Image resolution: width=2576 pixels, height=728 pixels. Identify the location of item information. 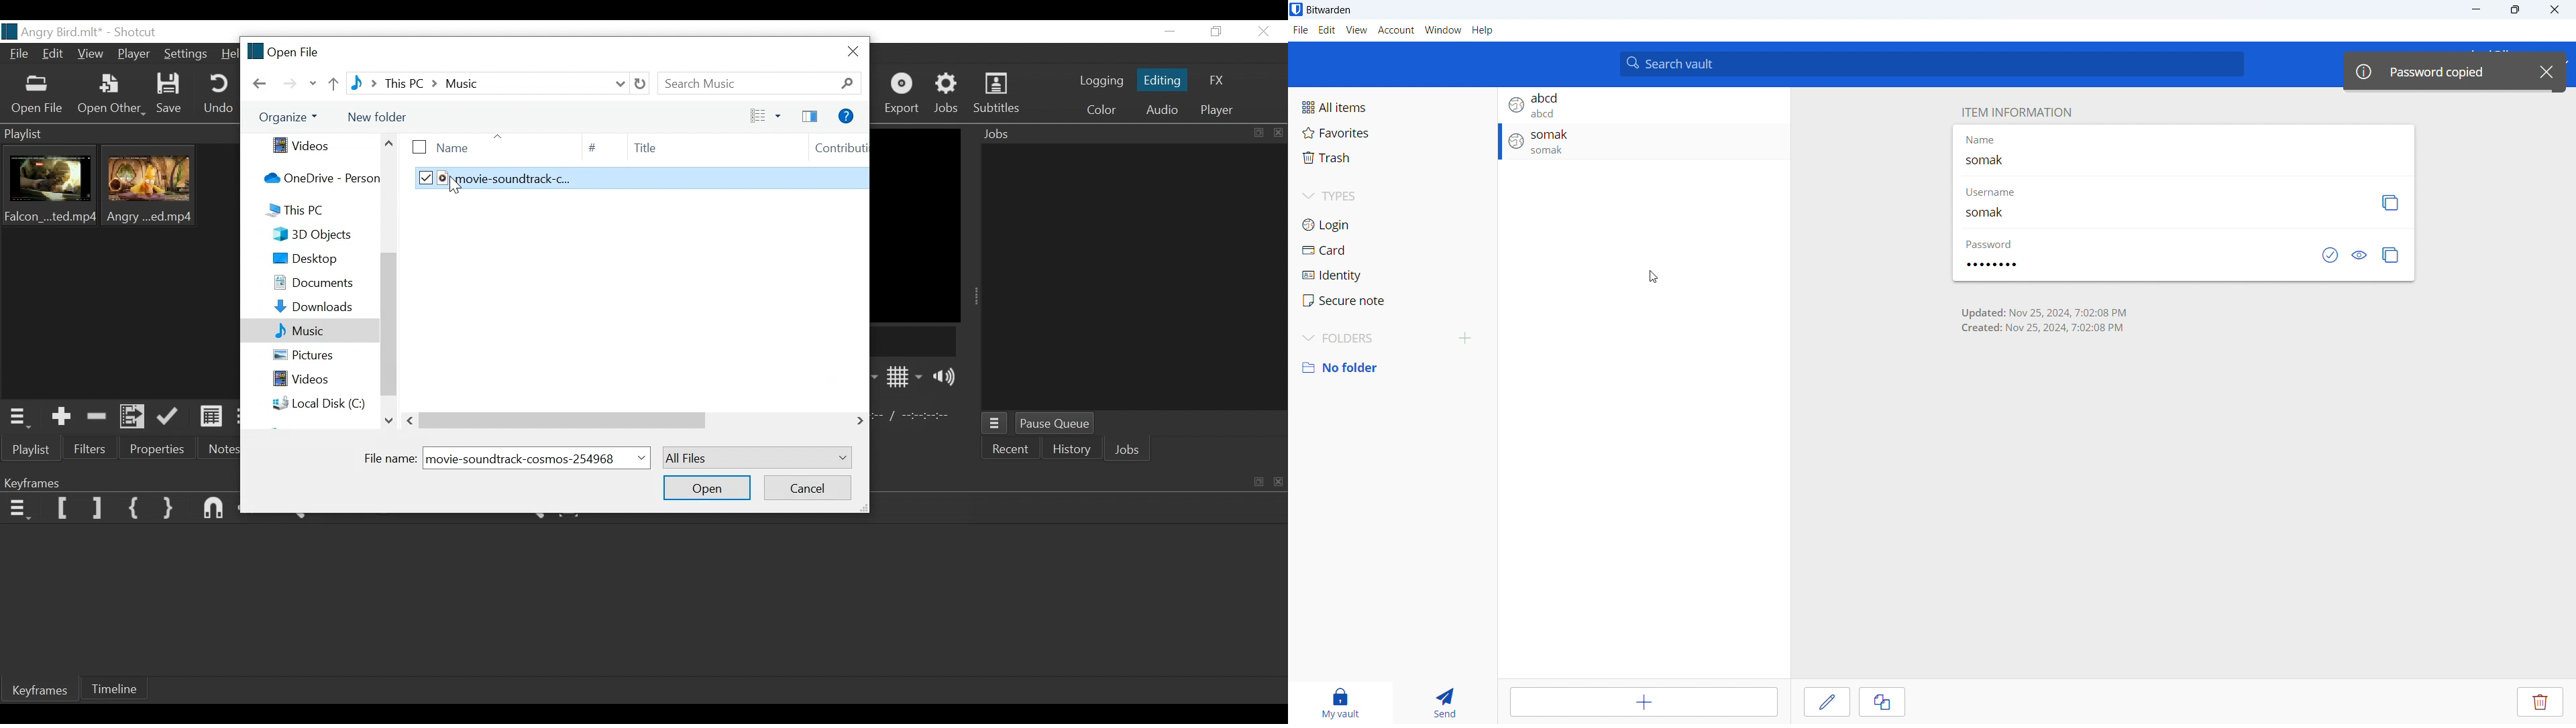
(2016, 113).